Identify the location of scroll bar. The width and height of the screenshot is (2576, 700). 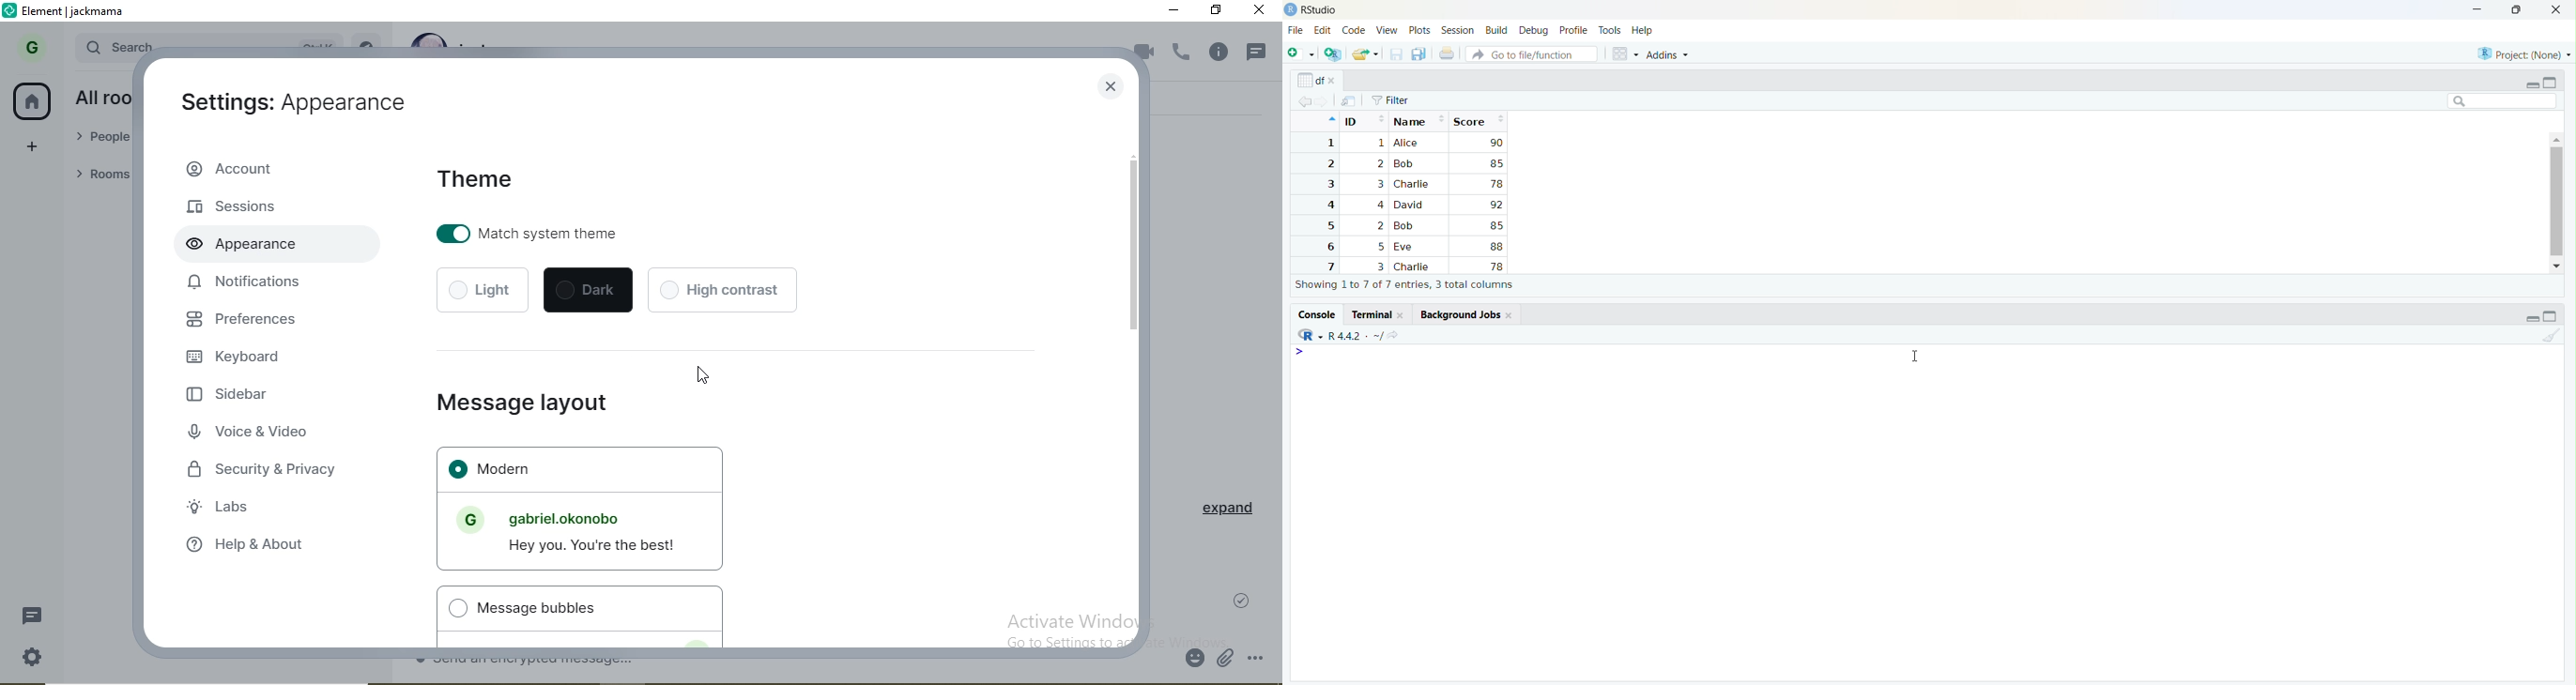
(2556, 201).